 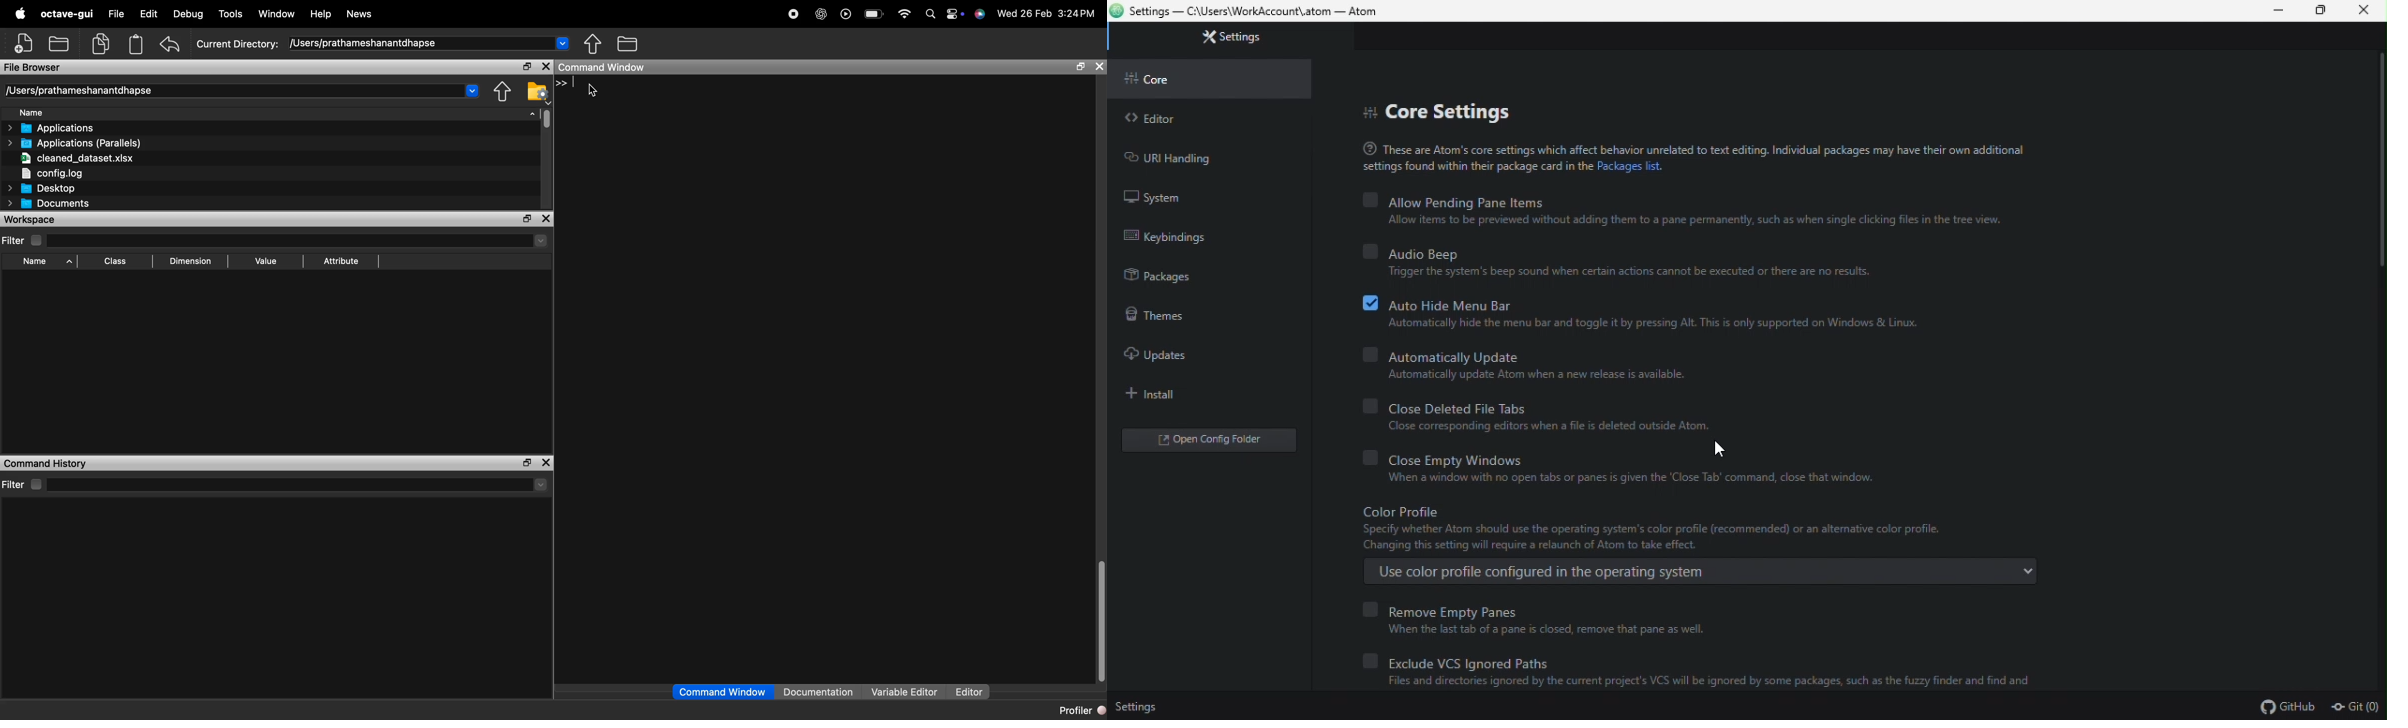 I want to click on control center, so click(x=954, y=15).